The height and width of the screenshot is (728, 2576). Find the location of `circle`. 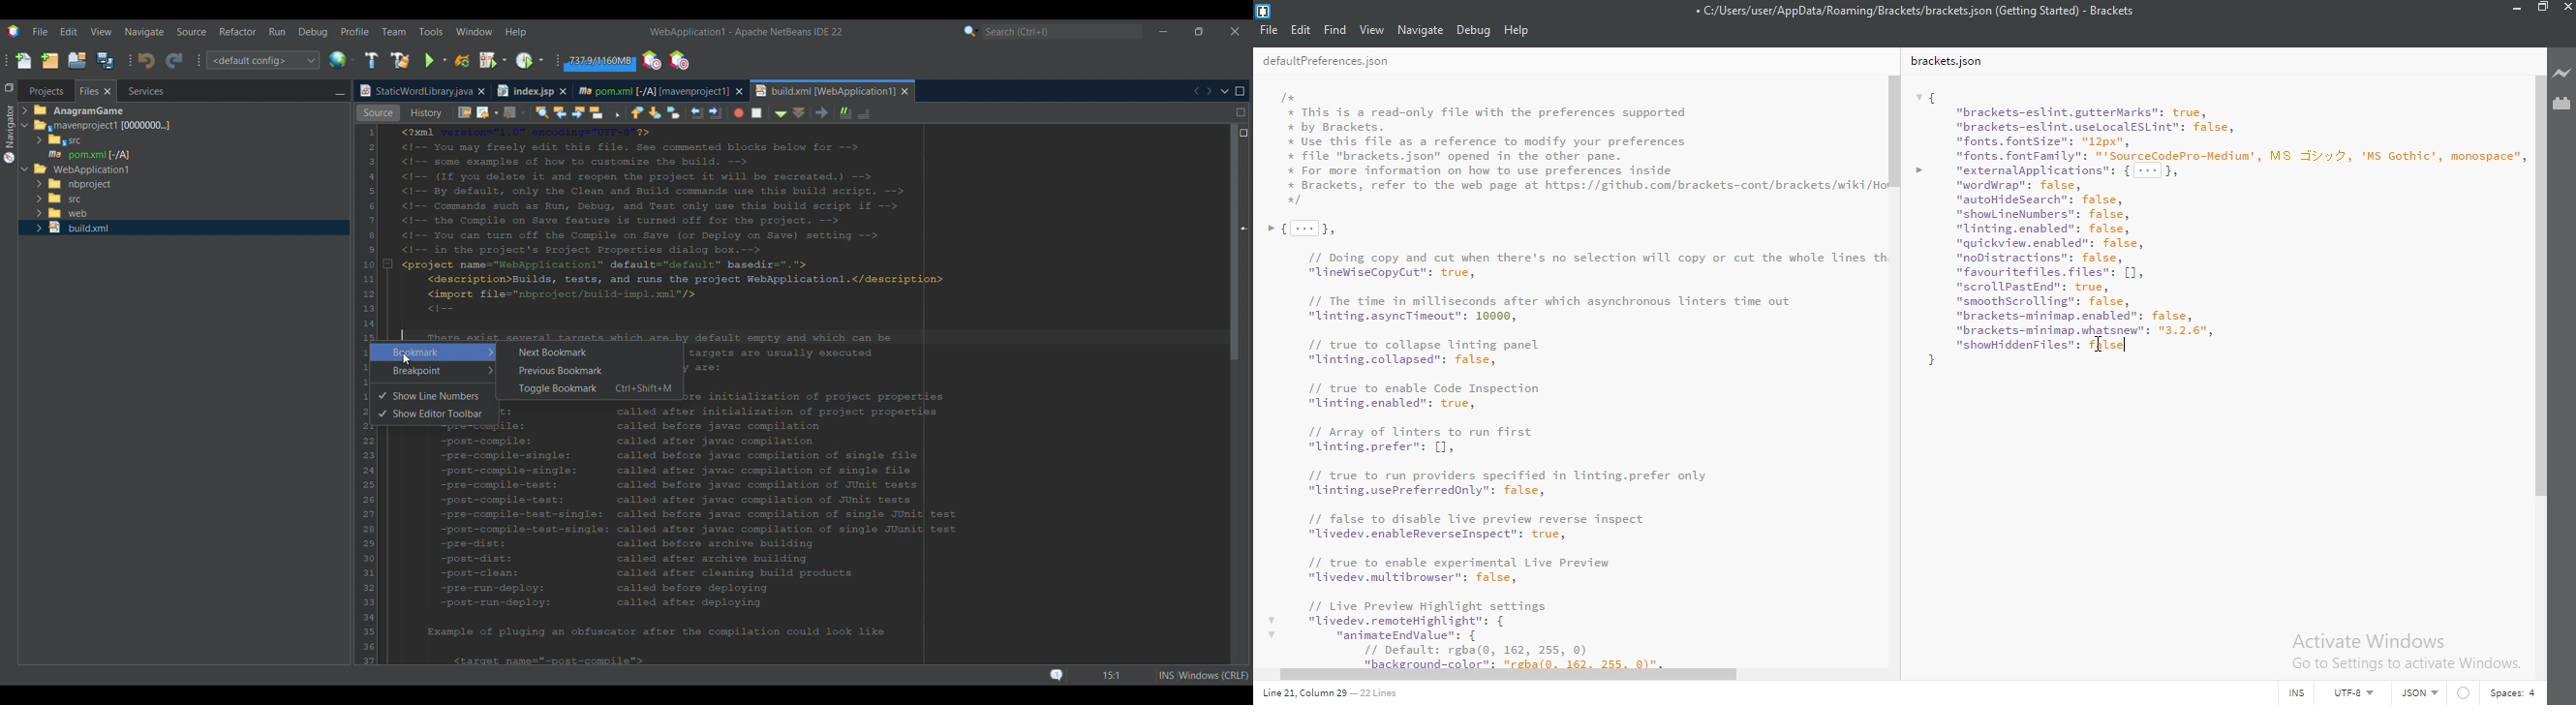

circle is located at coordinates (2467, 691).